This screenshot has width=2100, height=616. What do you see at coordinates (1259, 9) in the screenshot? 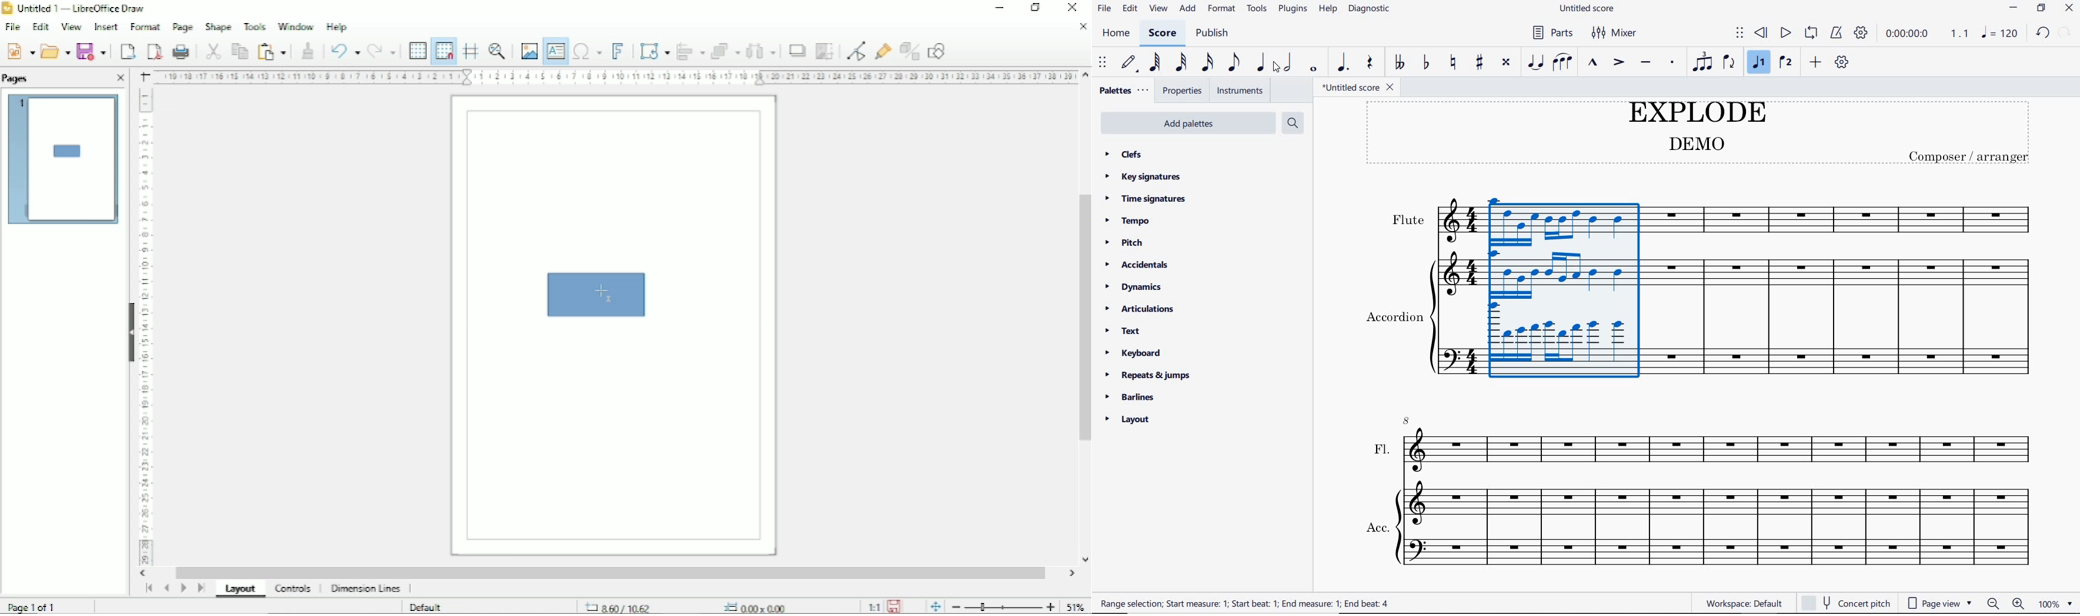
I see `tools` at bounding box center [1259, 9].